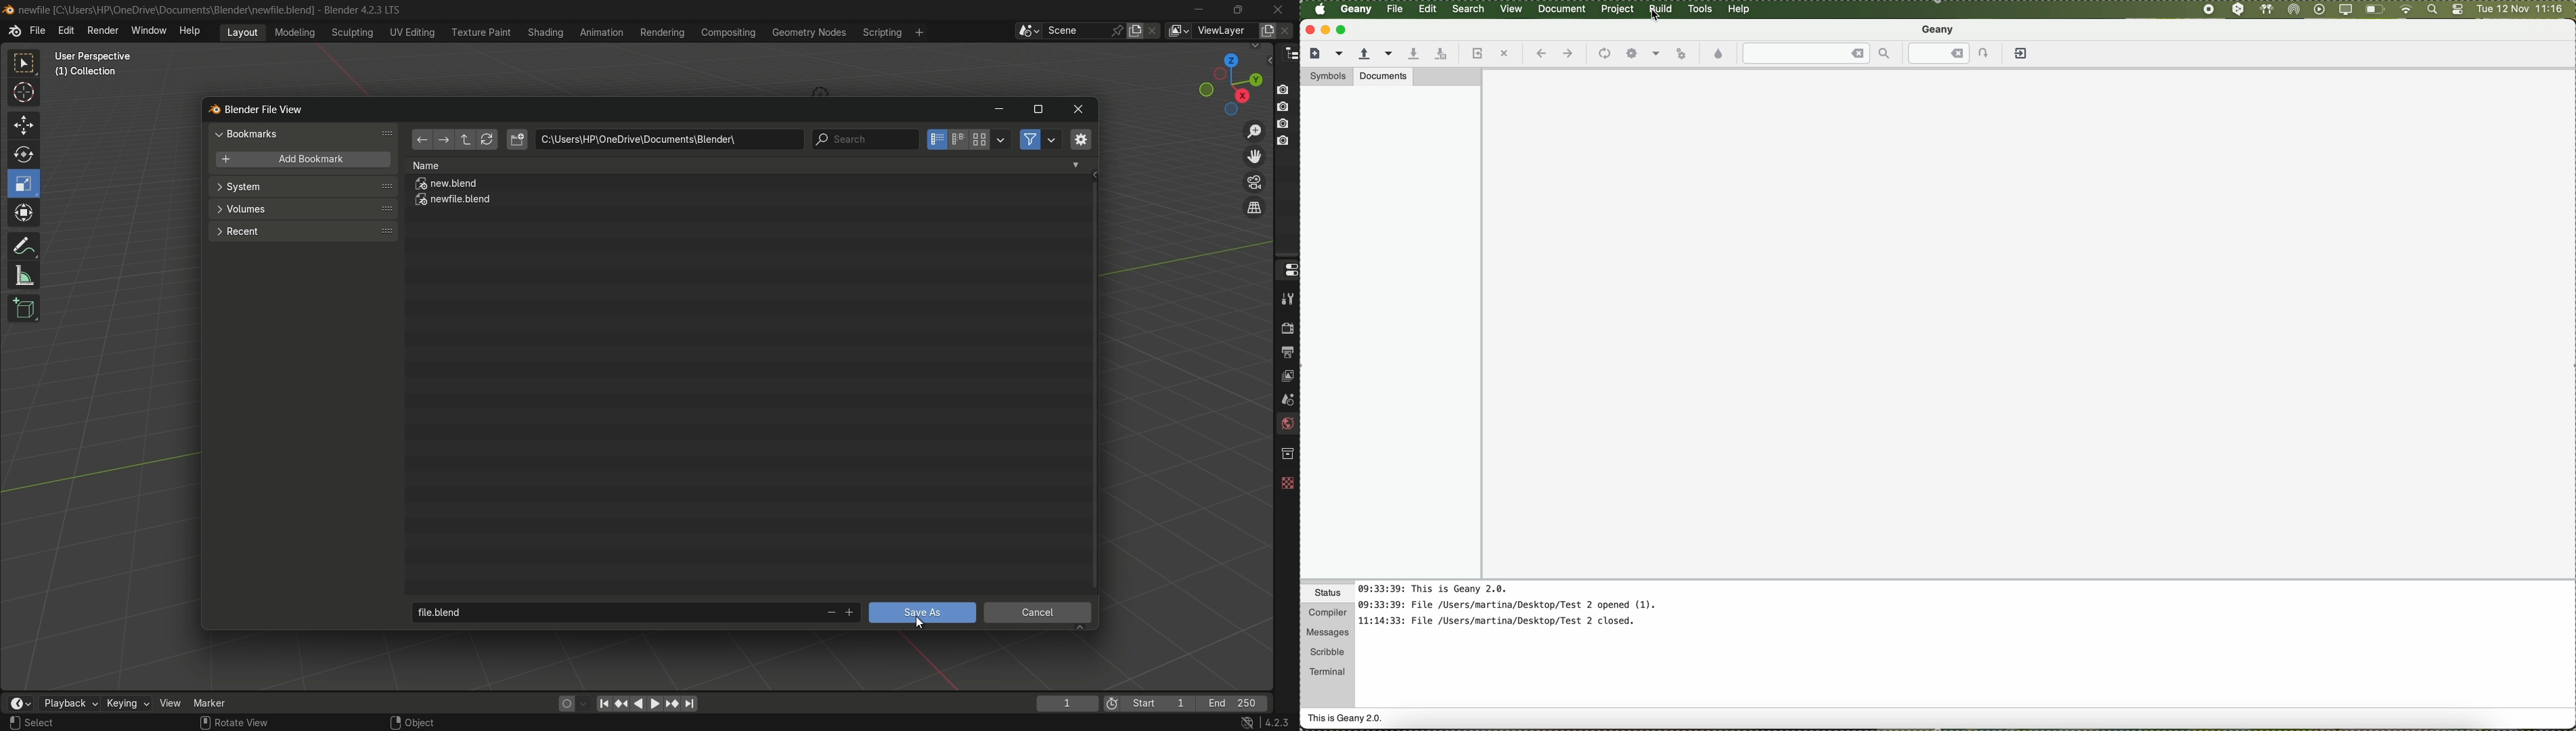 Image resolution: width=2576 pixels, height=756 pixels. Describe the element at coordinates (220, 702) in the screenshot. I see `marker` at that location.